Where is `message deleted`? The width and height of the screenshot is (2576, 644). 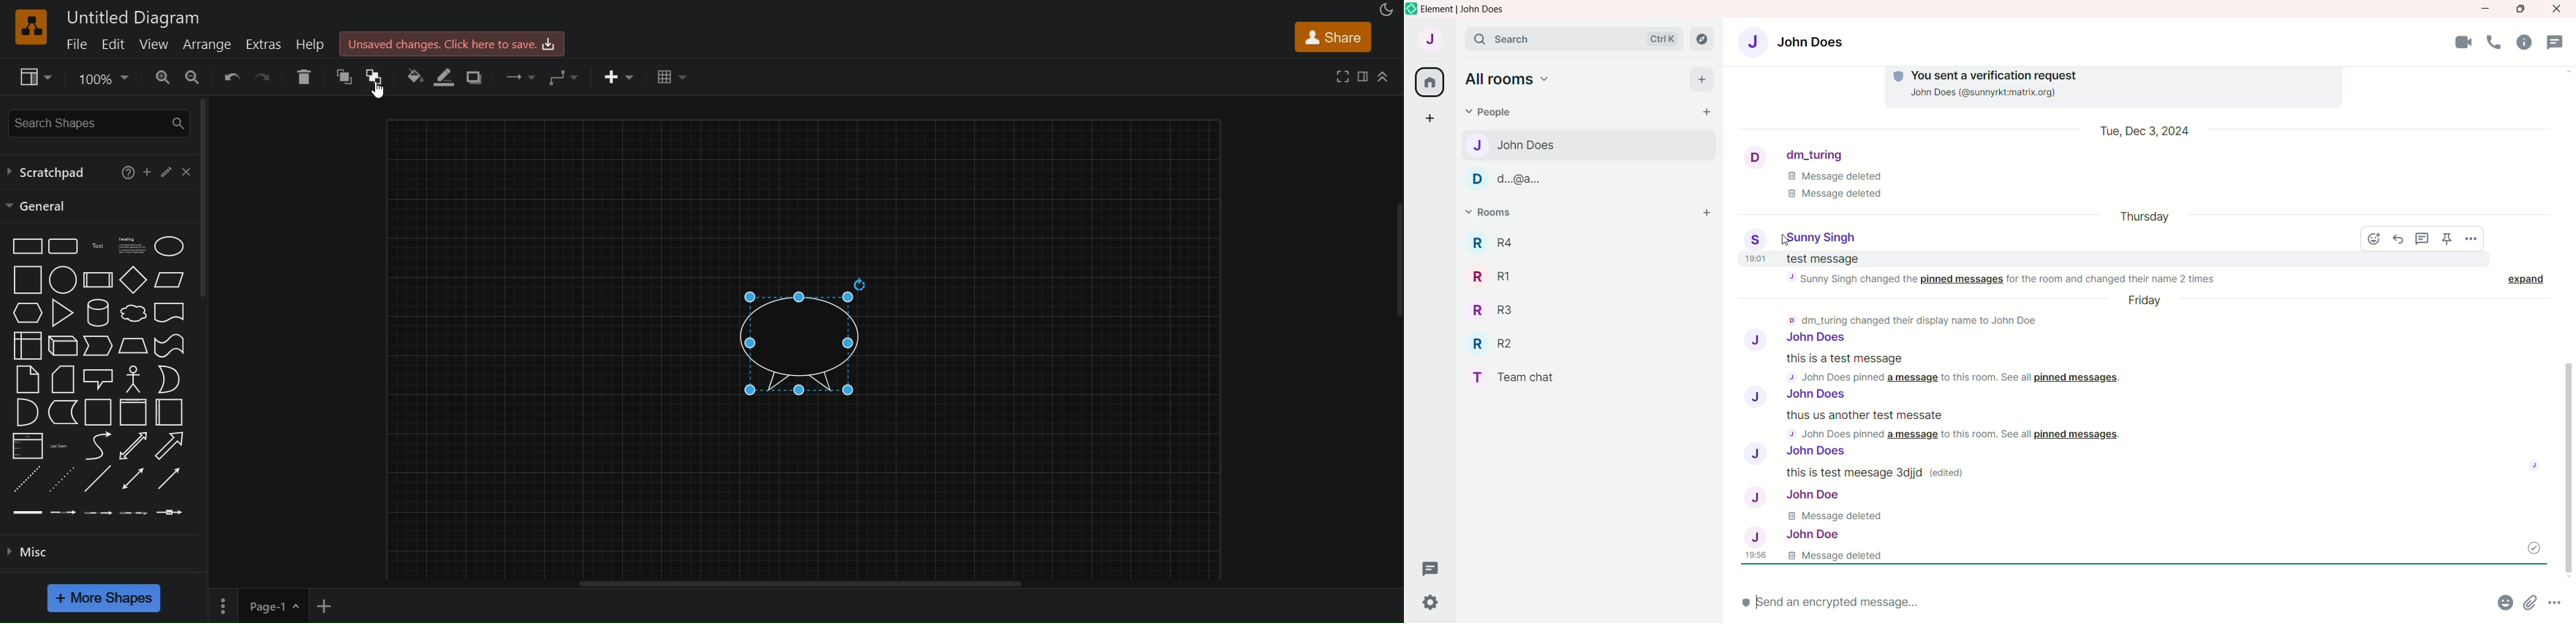
message deleted is located at coordinates (1854, 516).